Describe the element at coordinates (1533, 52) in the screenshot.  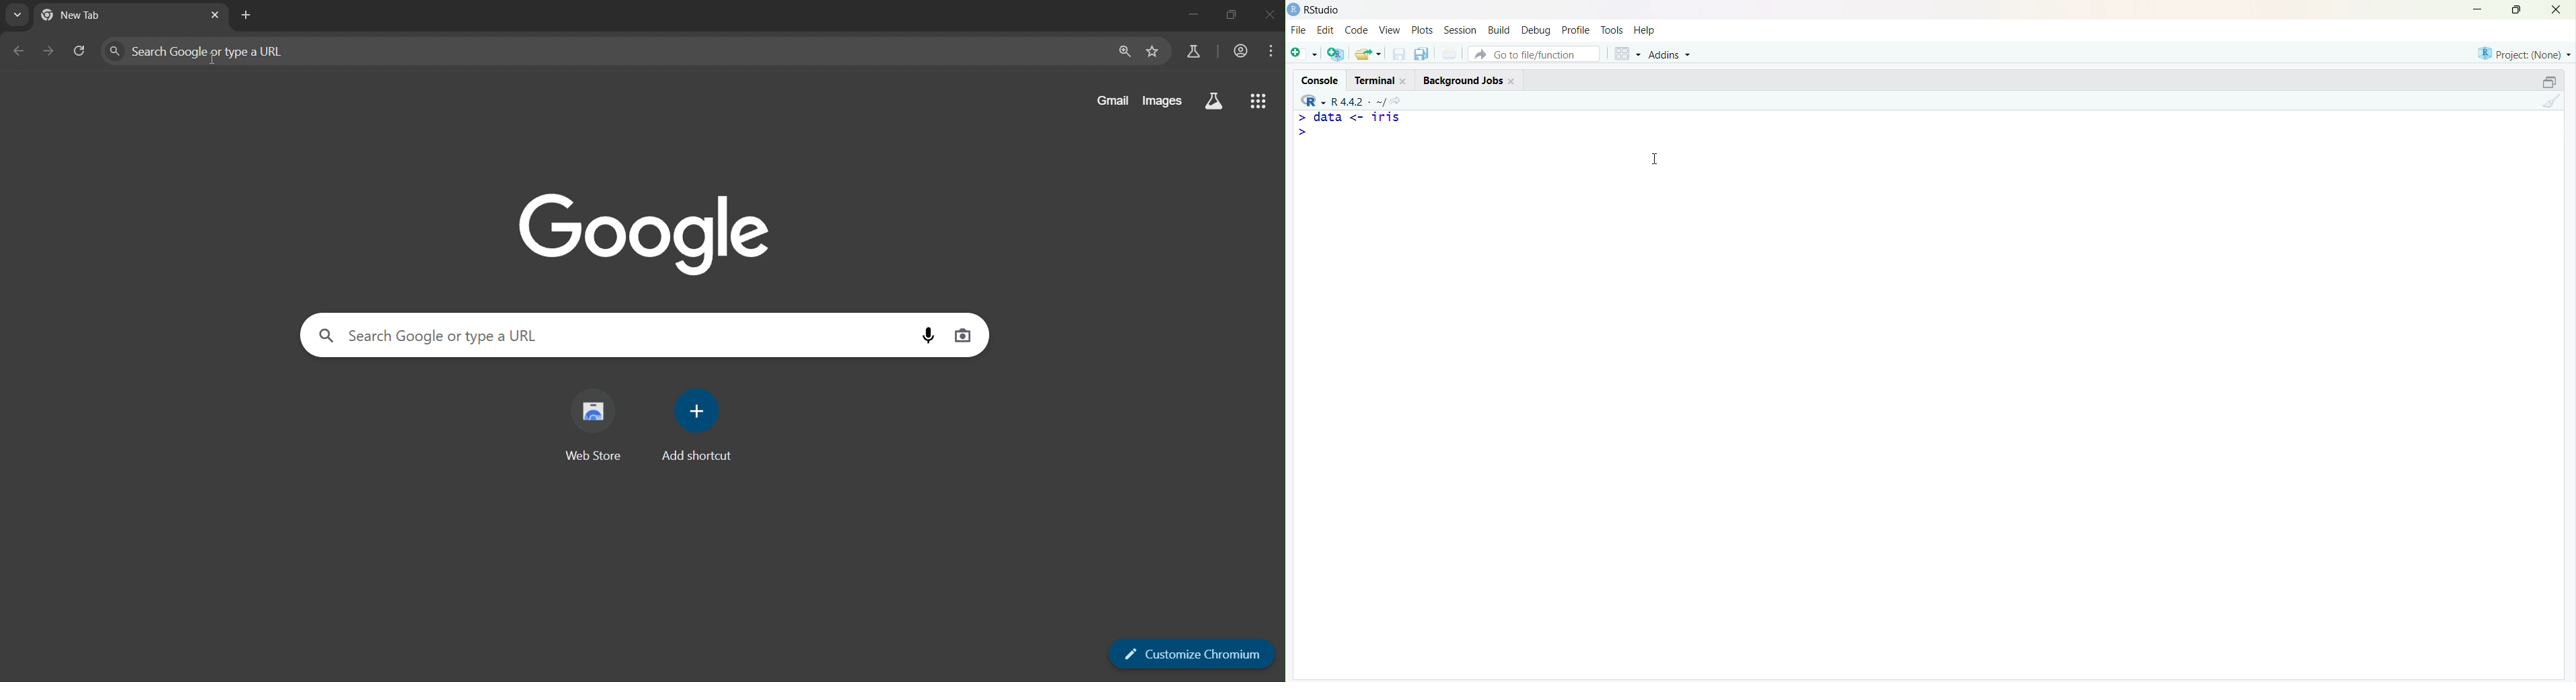
I see `Go to file/function` at that location.